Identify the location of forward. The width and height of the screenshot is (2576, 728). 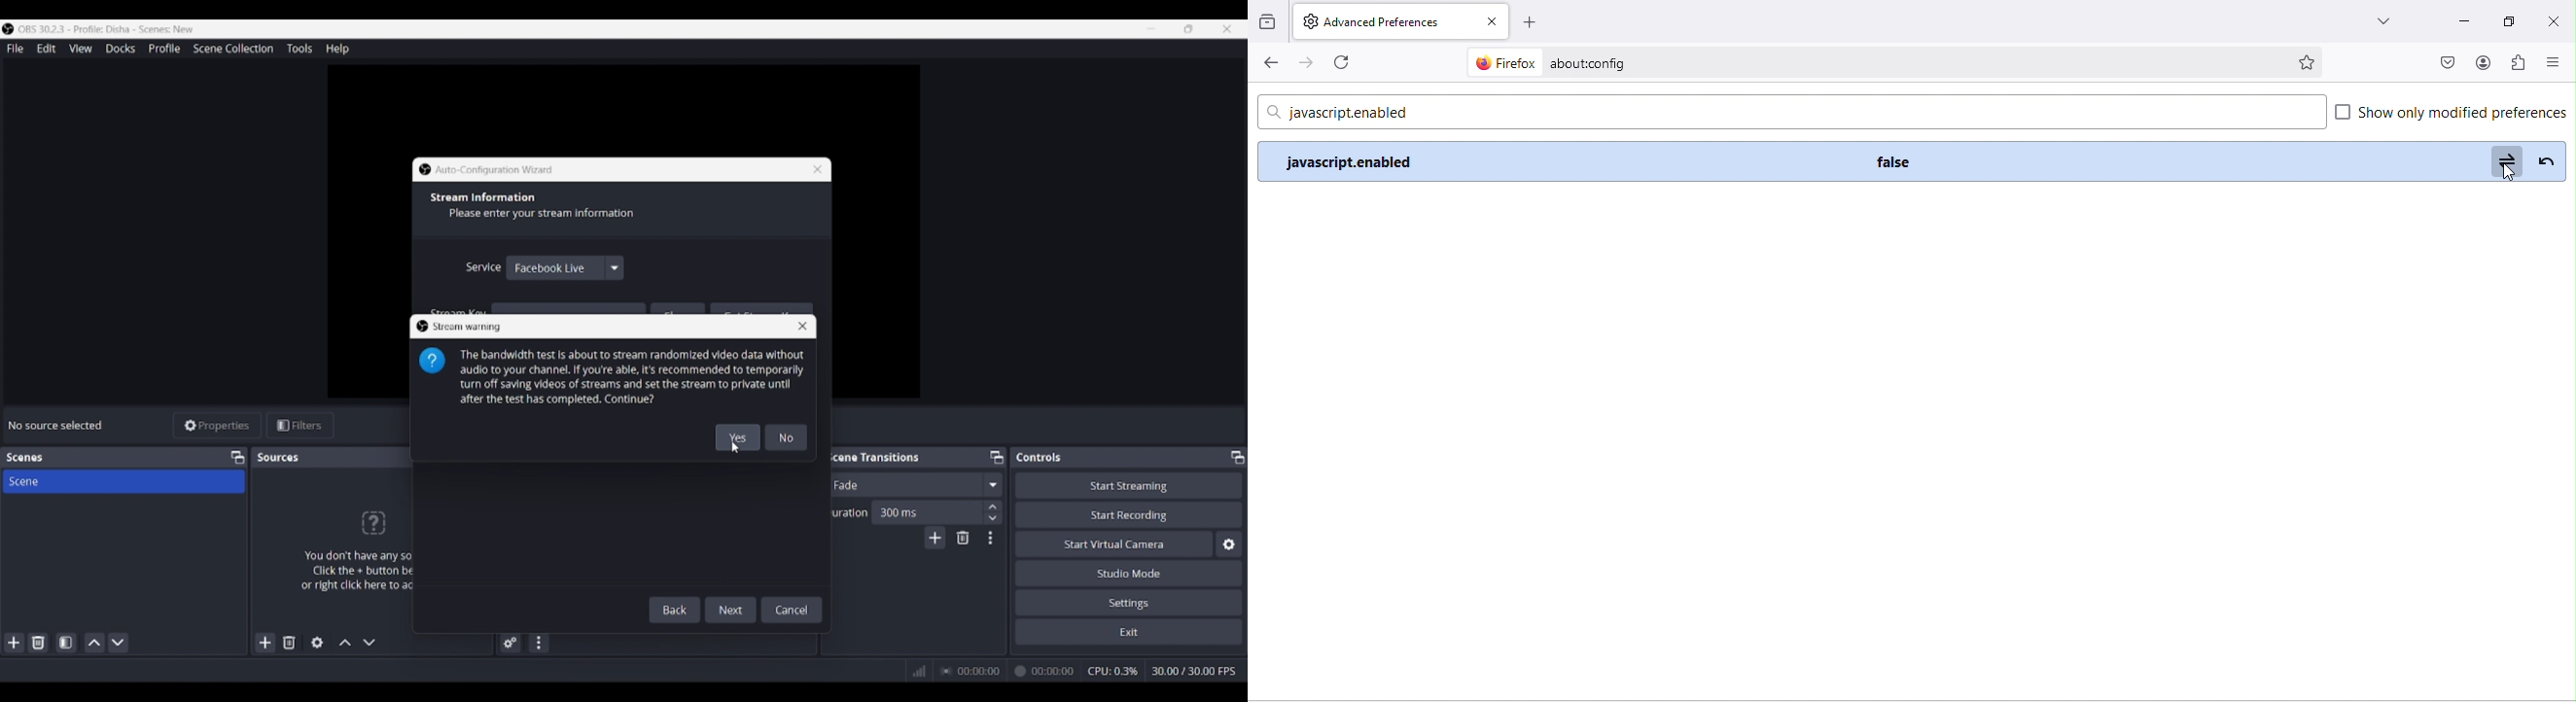
(1305, 61).